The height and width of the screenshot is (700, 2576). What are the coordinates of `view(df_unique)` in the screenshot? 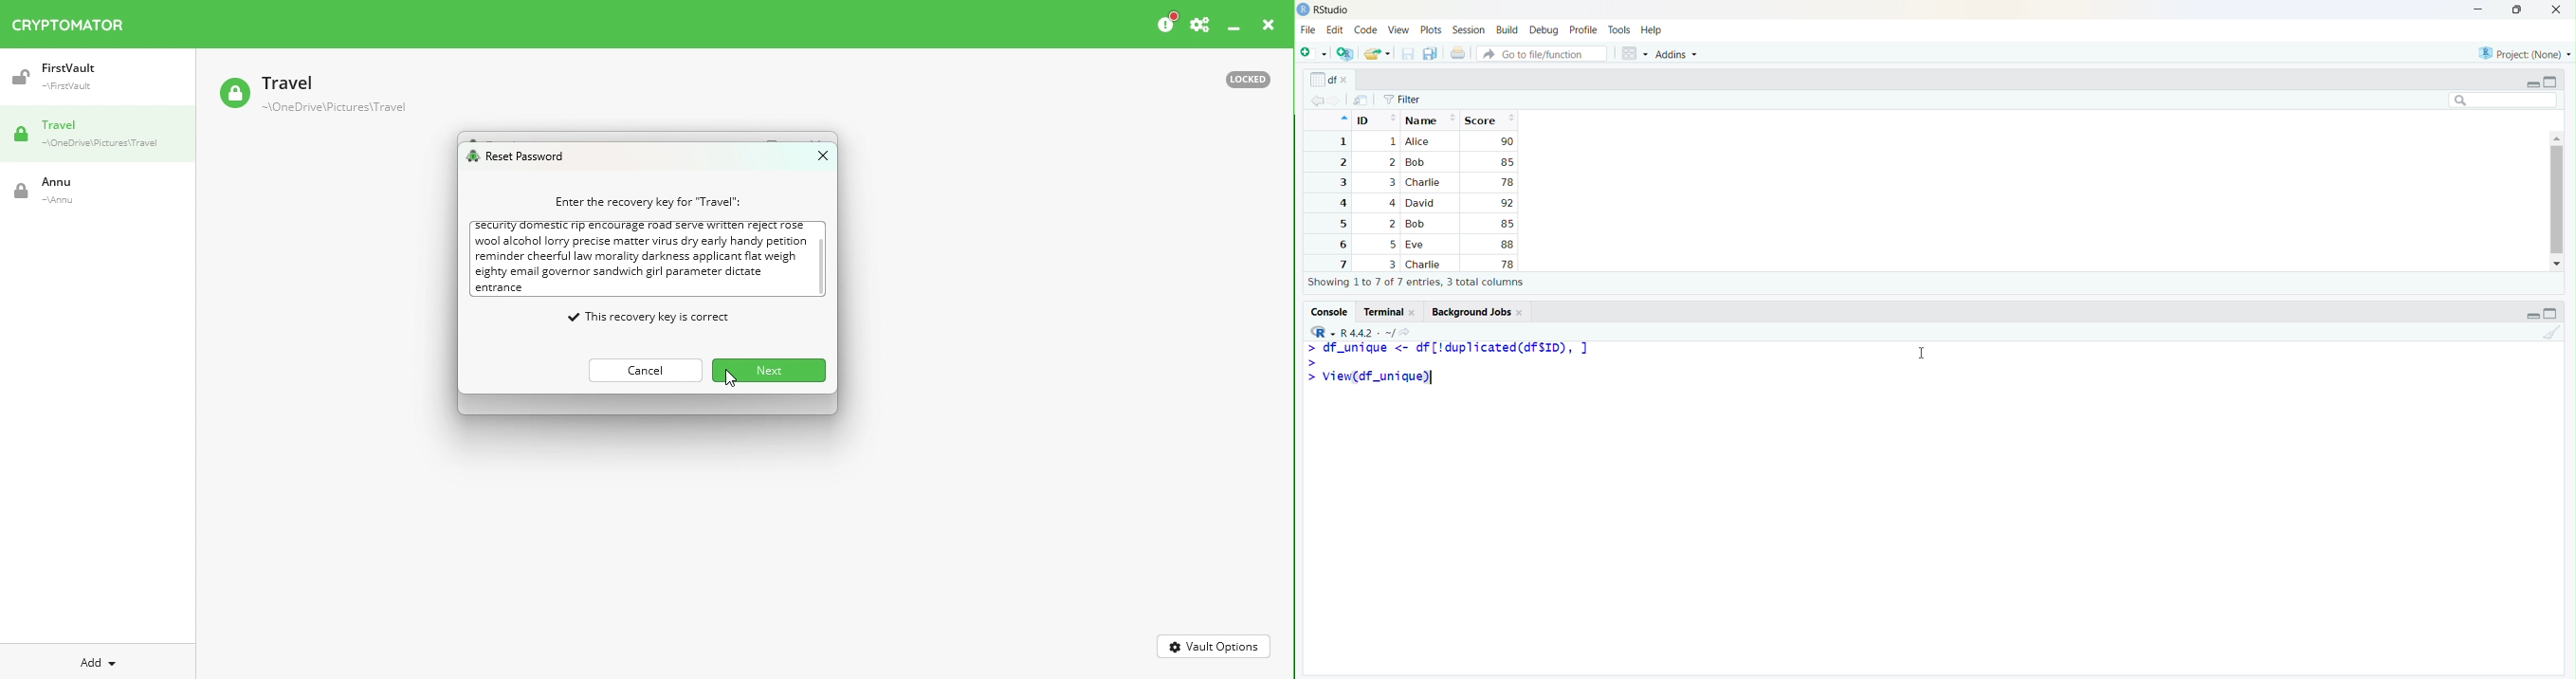 It's located at (1379, 378).